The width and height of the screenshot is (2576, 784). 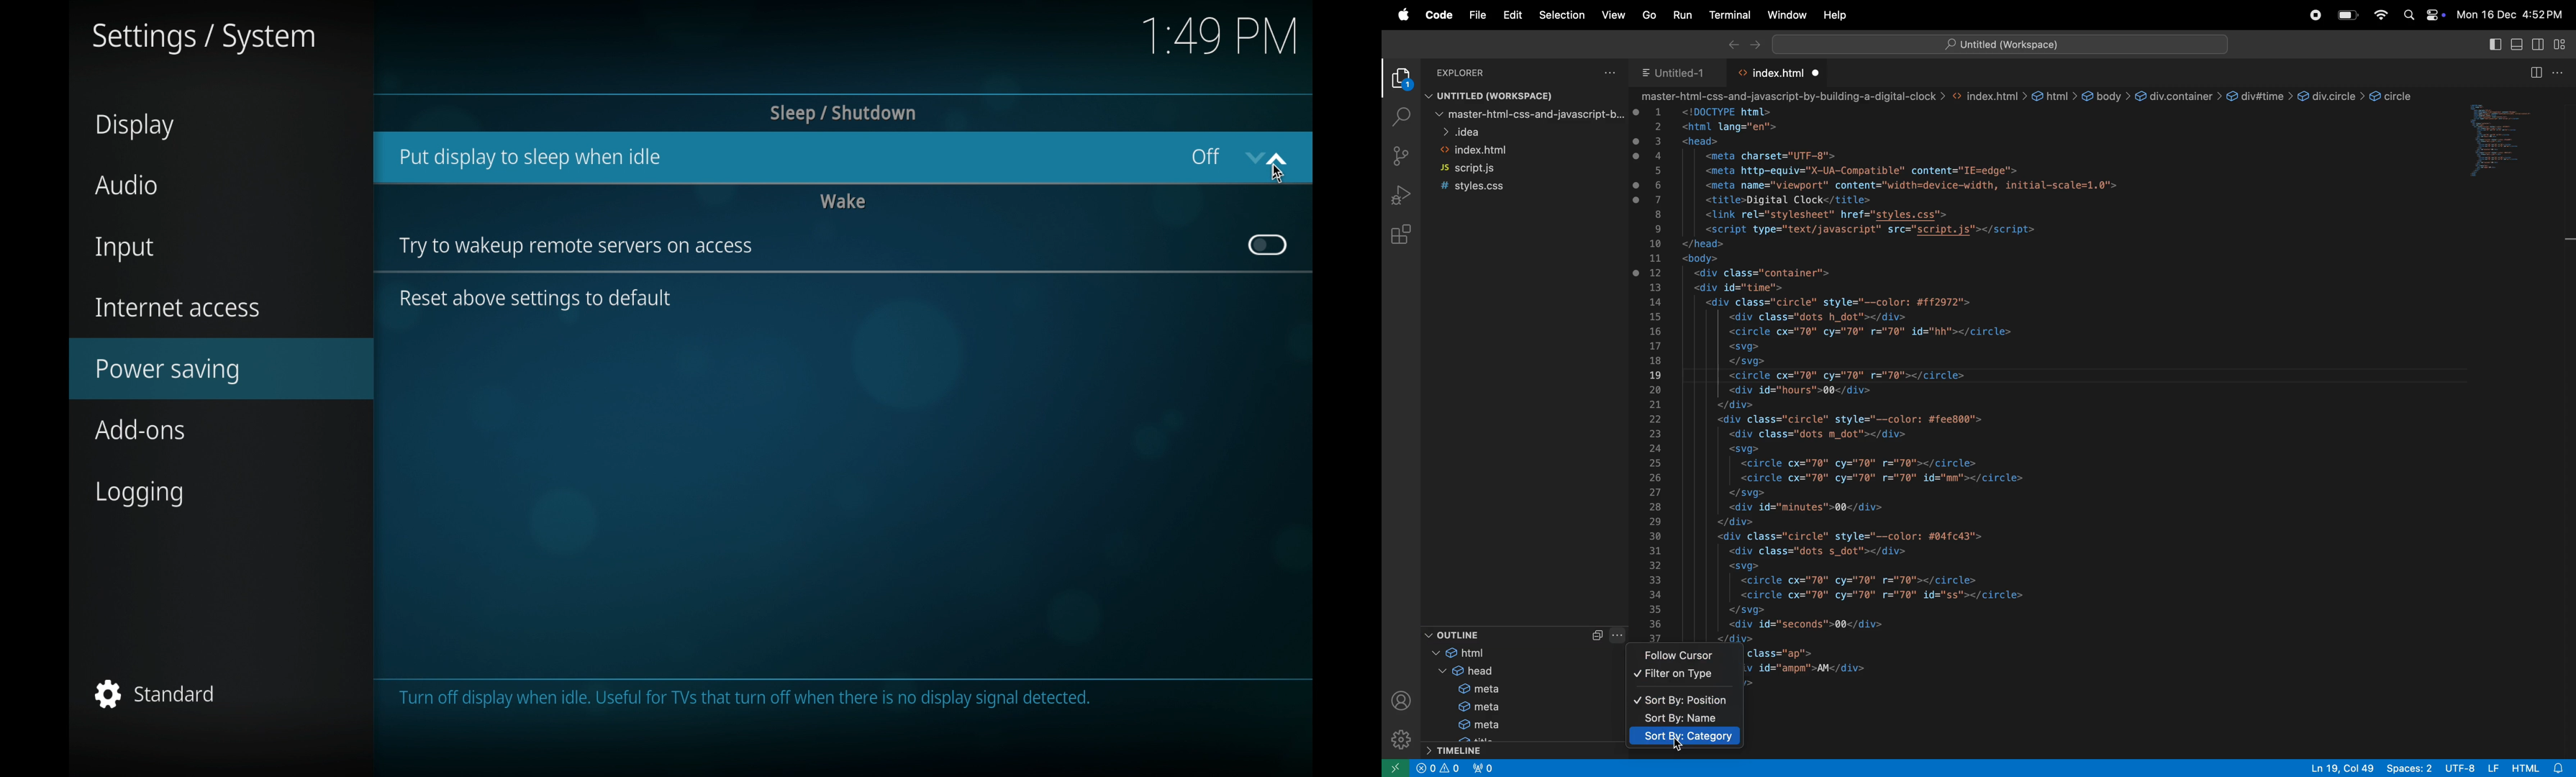 What do you see at coordinates (122, 248) in the screenshot?
I see `input` at bounding box center [122, 248].